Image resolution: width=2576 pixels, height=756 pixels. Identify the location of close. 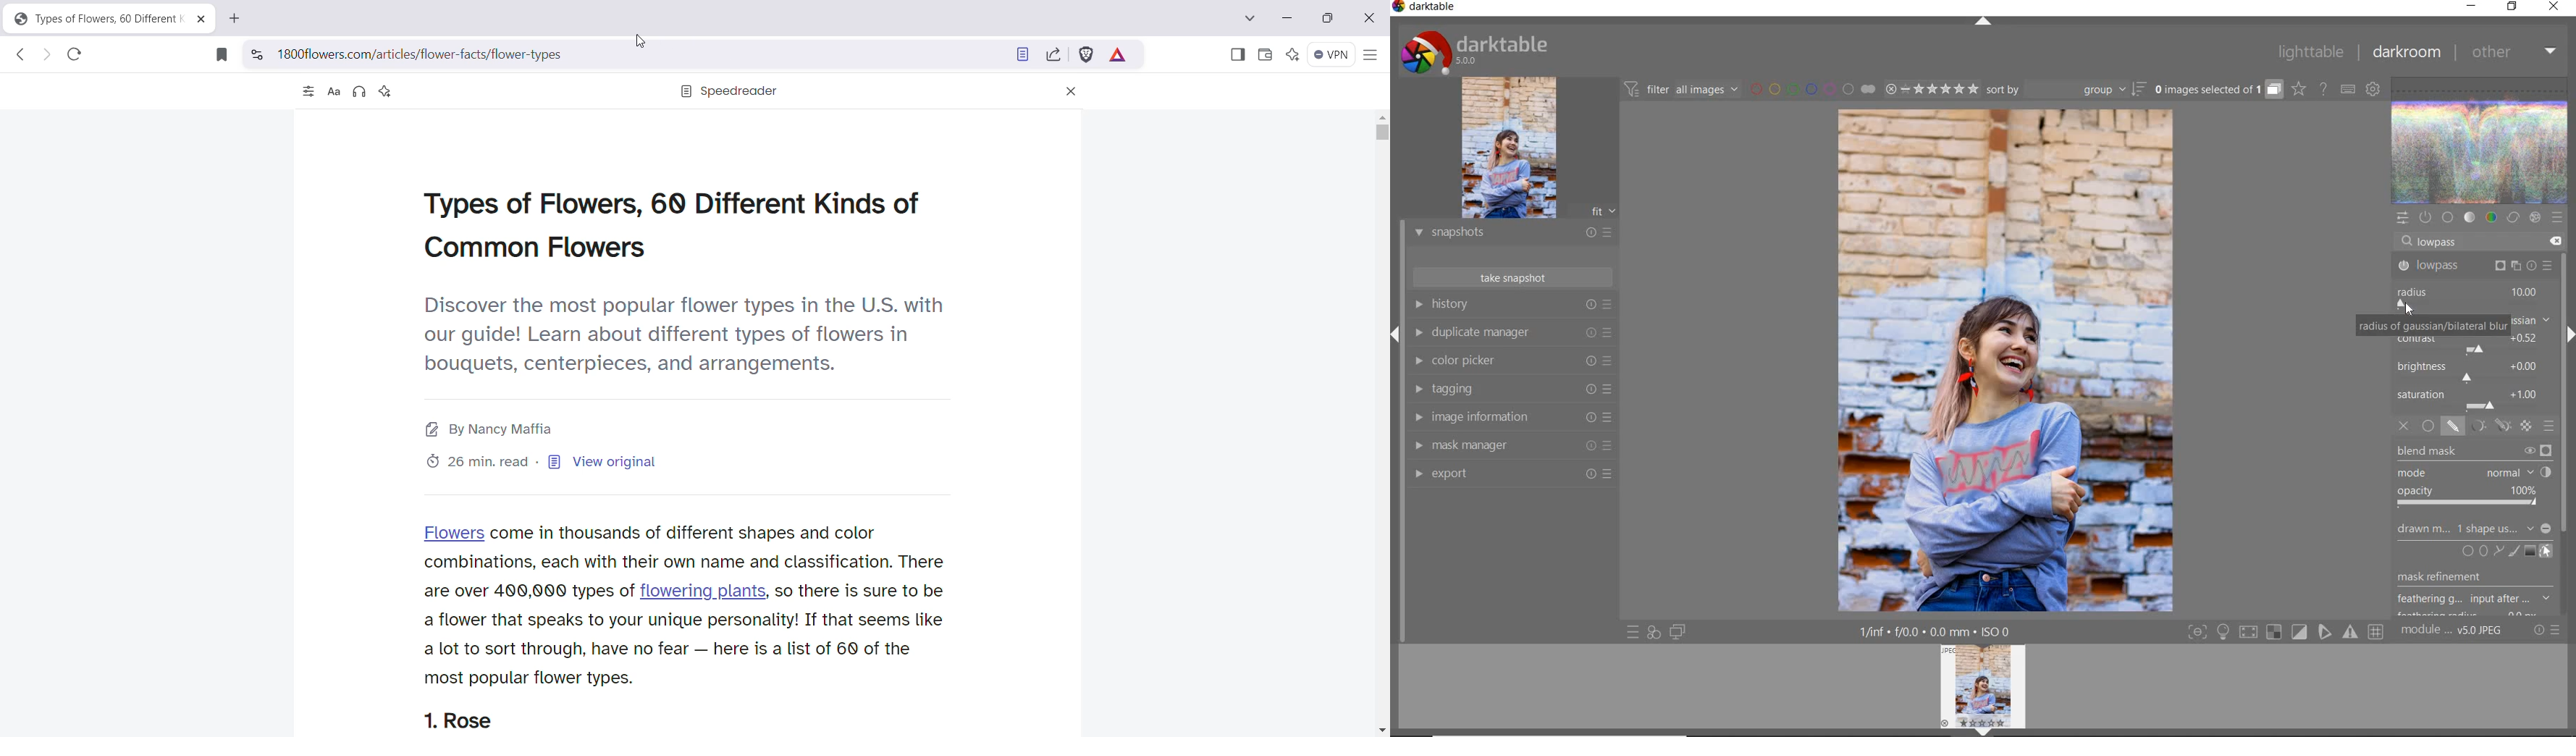
(2554, 8).